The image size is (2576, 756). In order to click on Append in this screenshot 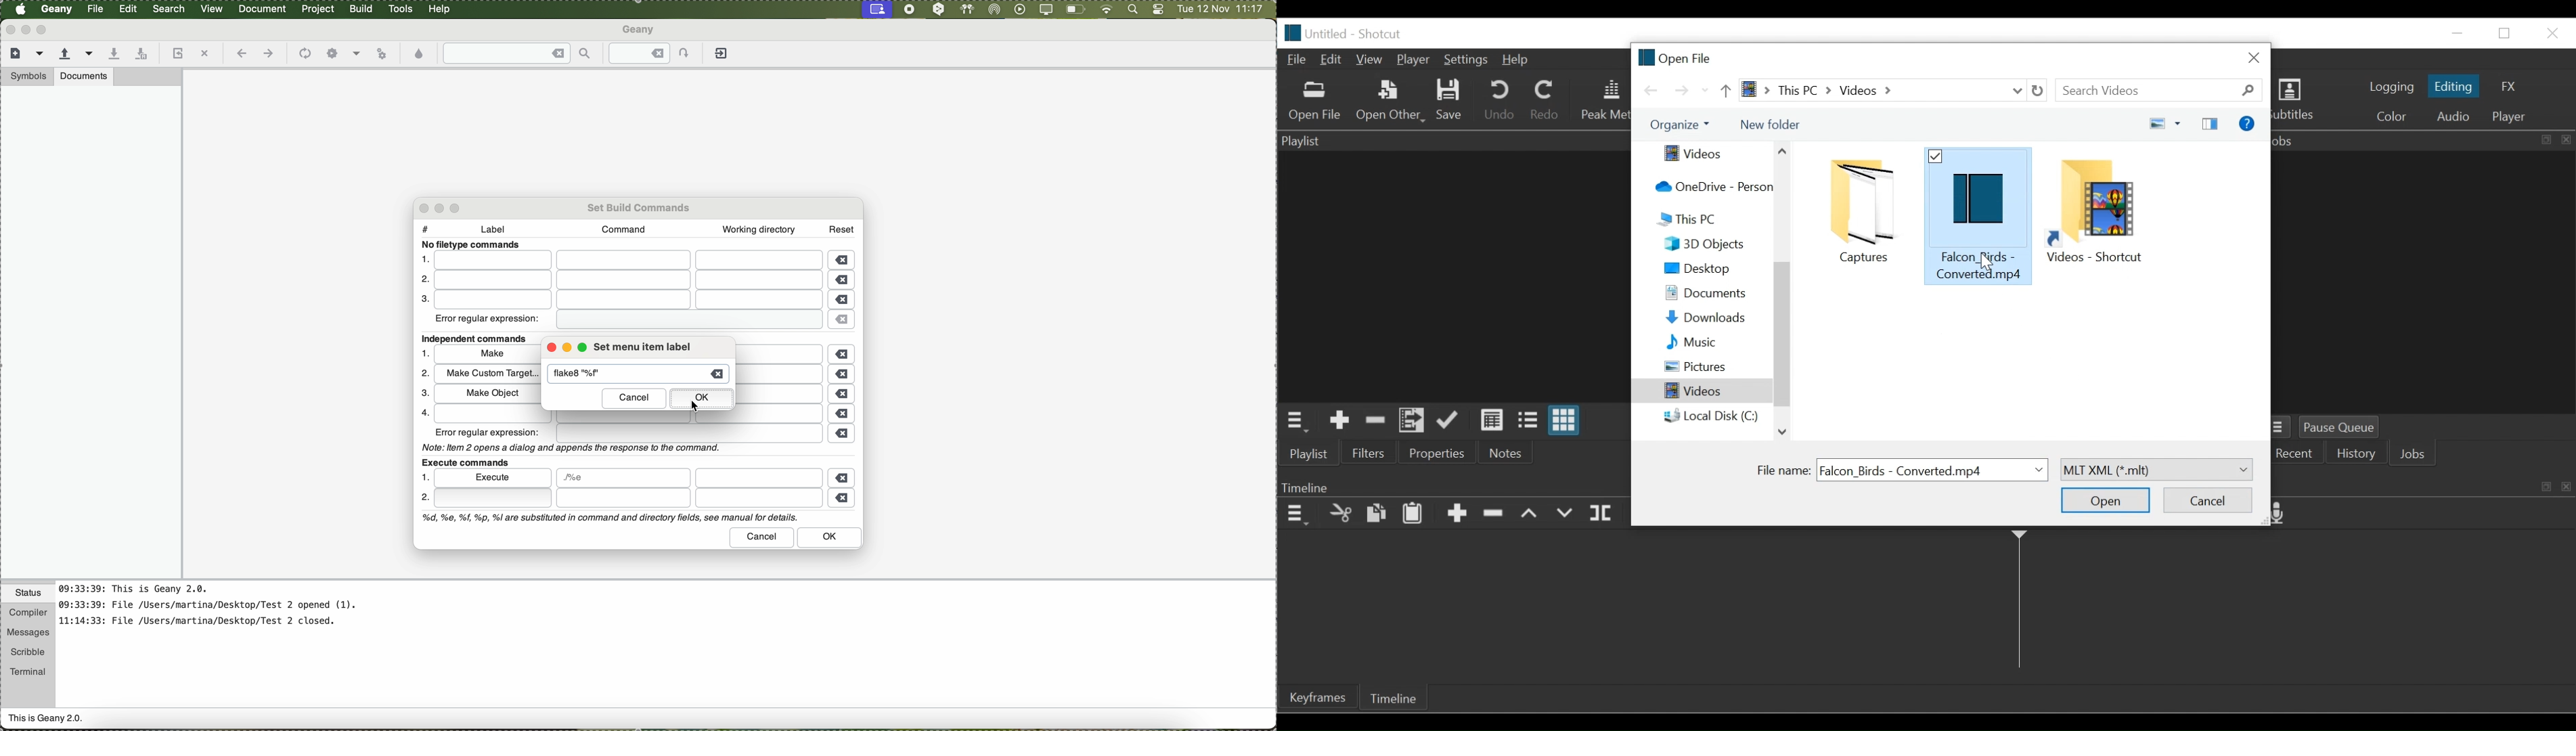, I will do `click(1457, 515)`.